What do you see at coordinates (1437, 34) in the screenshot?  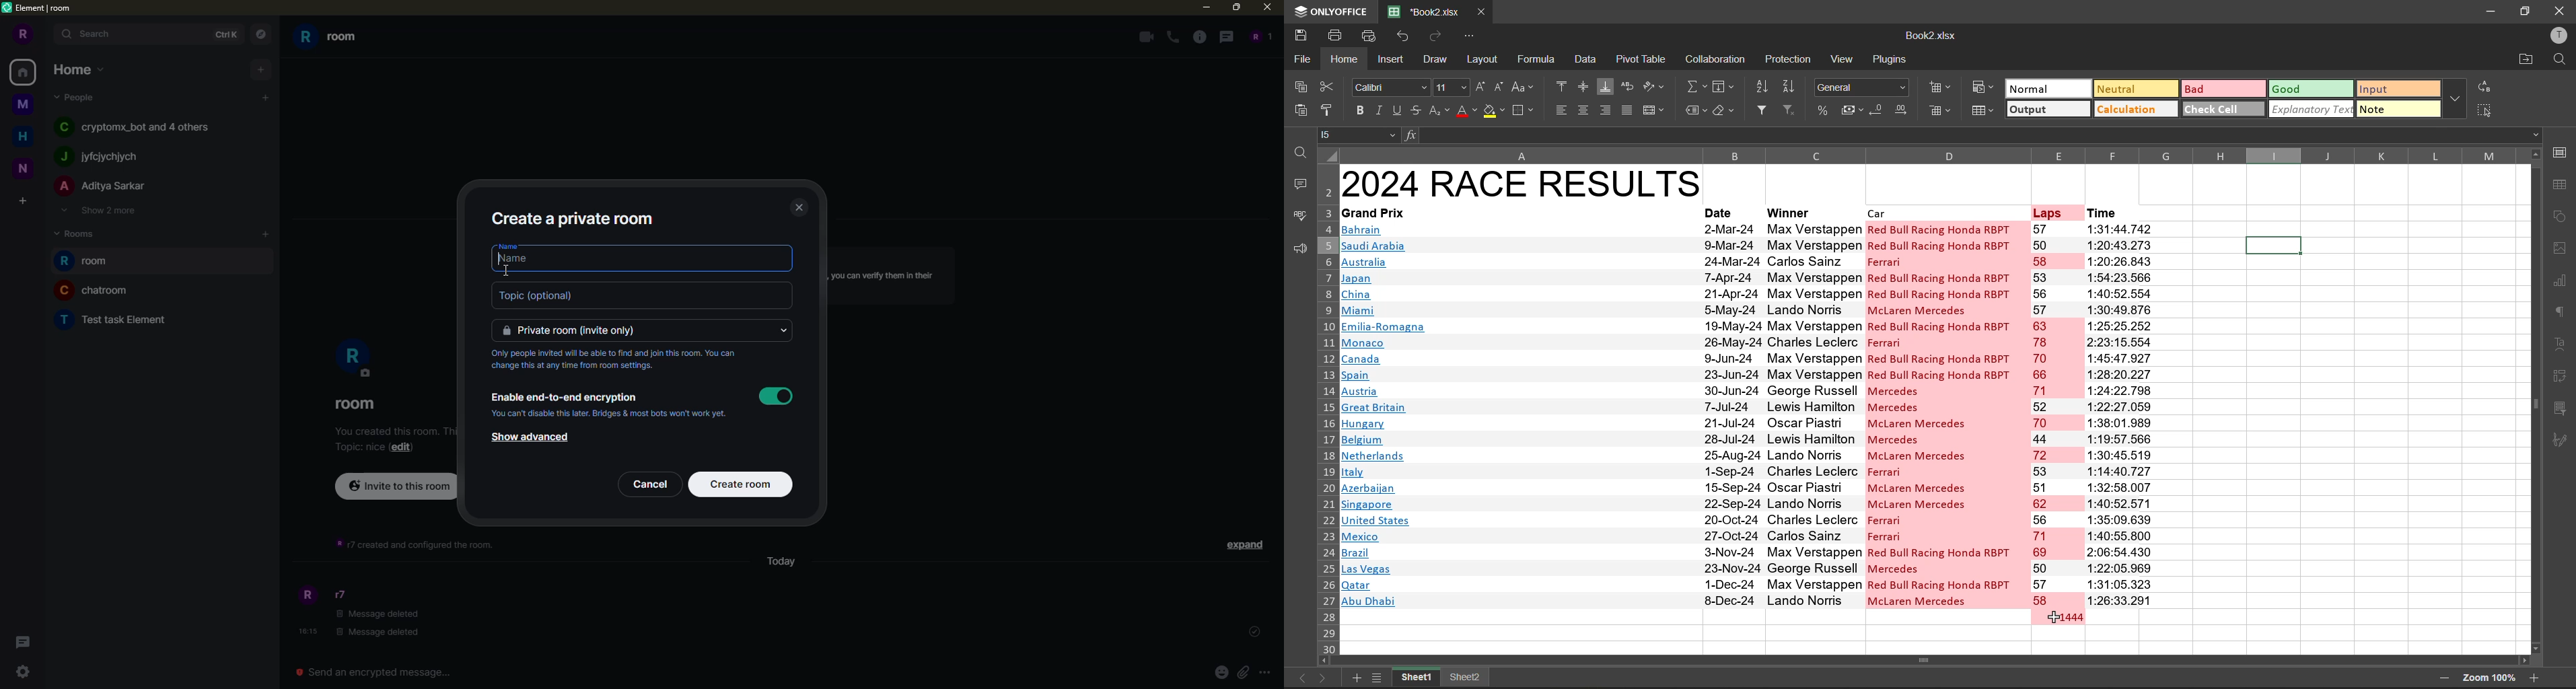 I see `redo` at bounding box center [1437, 34].